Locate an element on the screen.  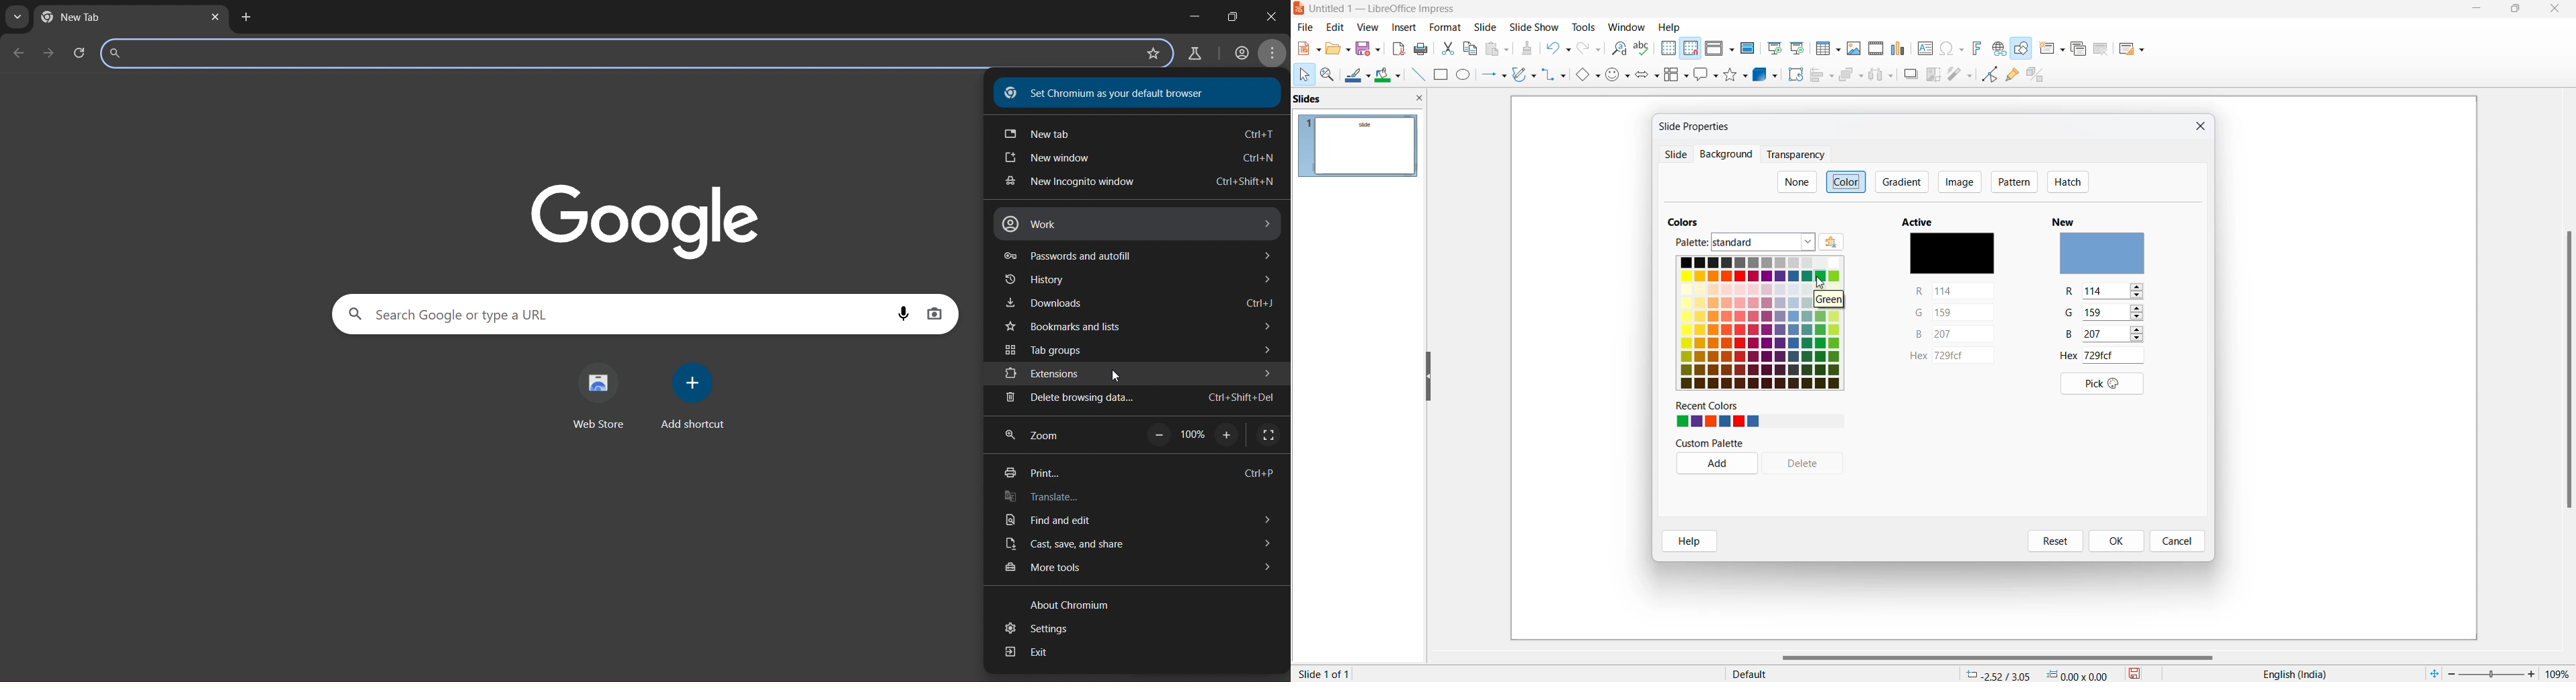
increment and decrement is located at coordinates (2138, 314).